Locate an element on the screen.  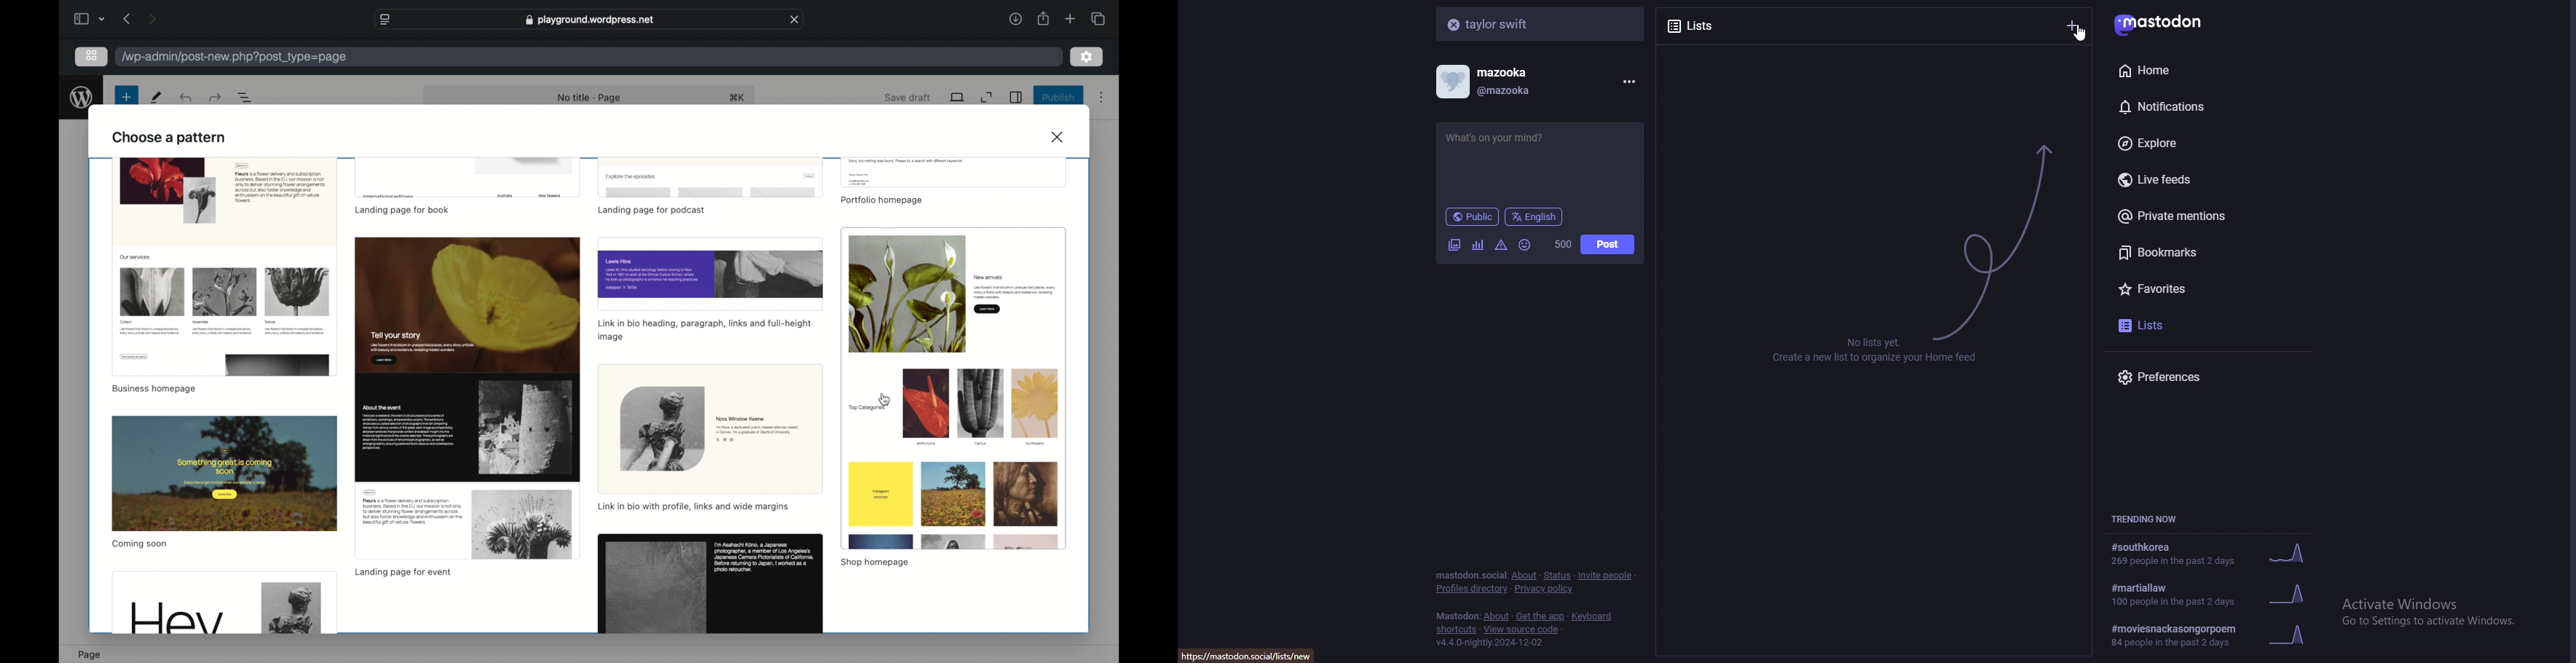
profiles directory is located at coordinates (1473, 589).